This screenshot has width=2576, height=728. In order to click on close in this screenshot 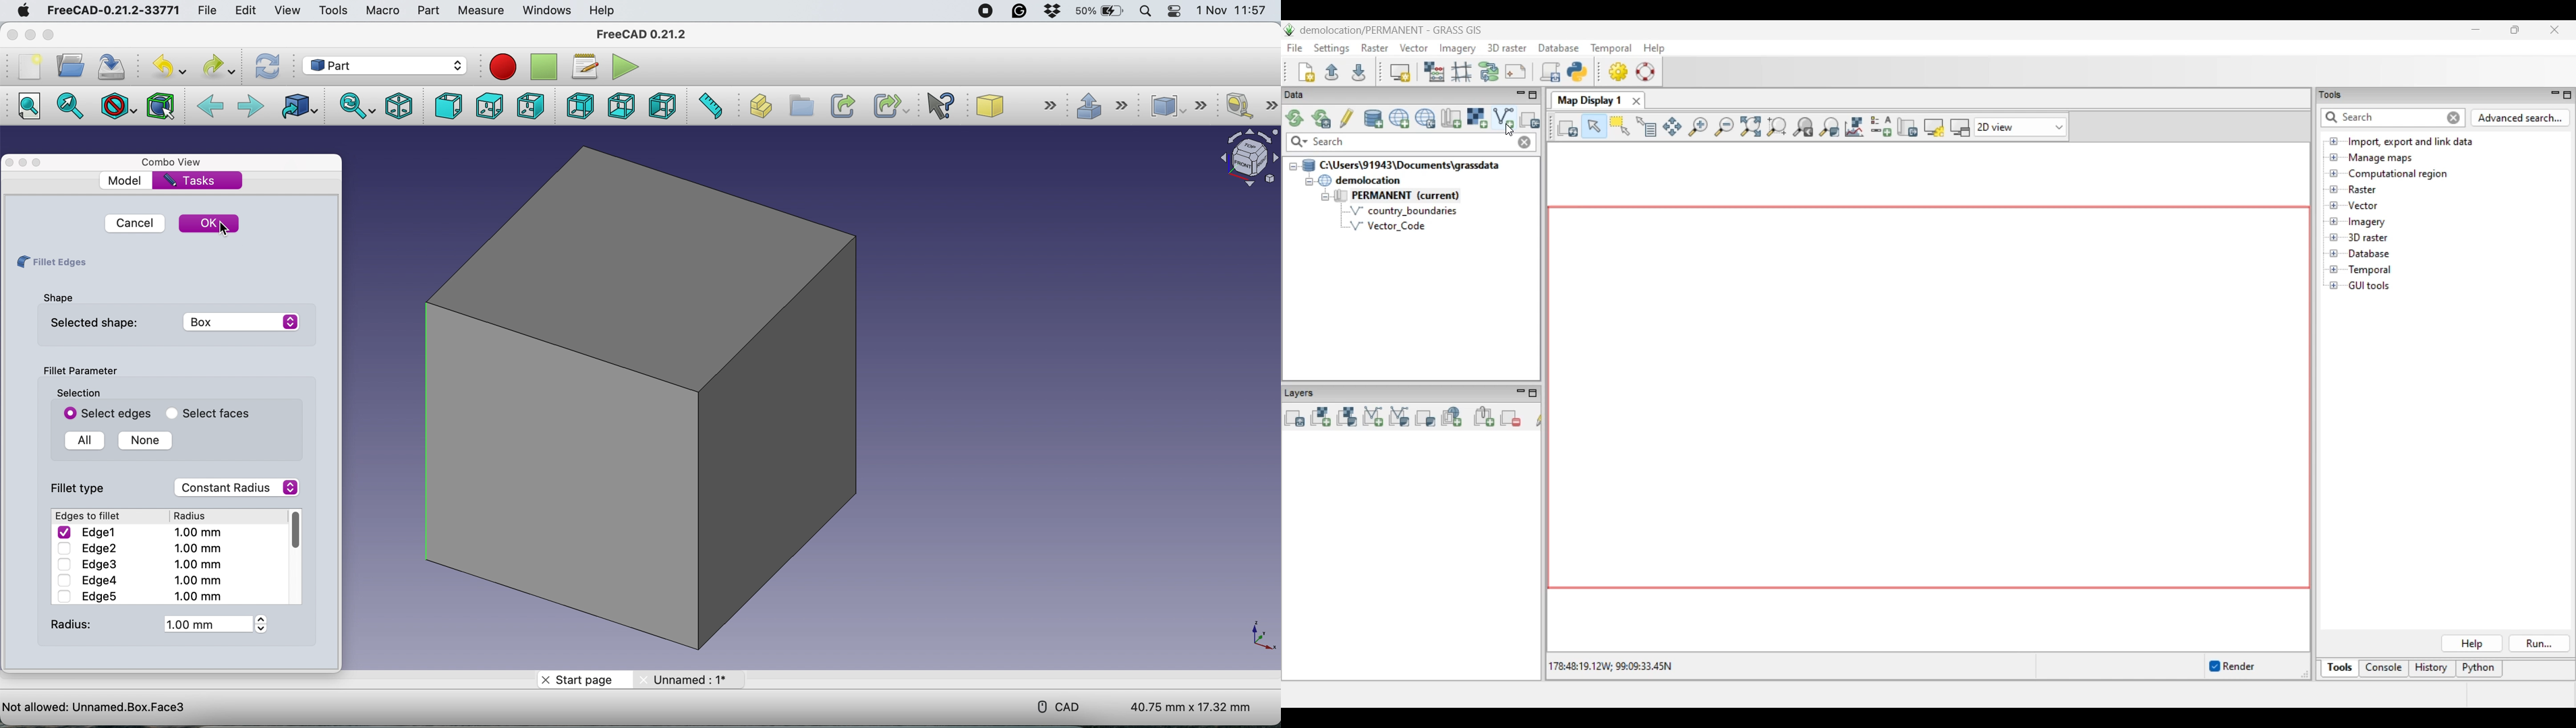, I will do `click(12, 35)`.